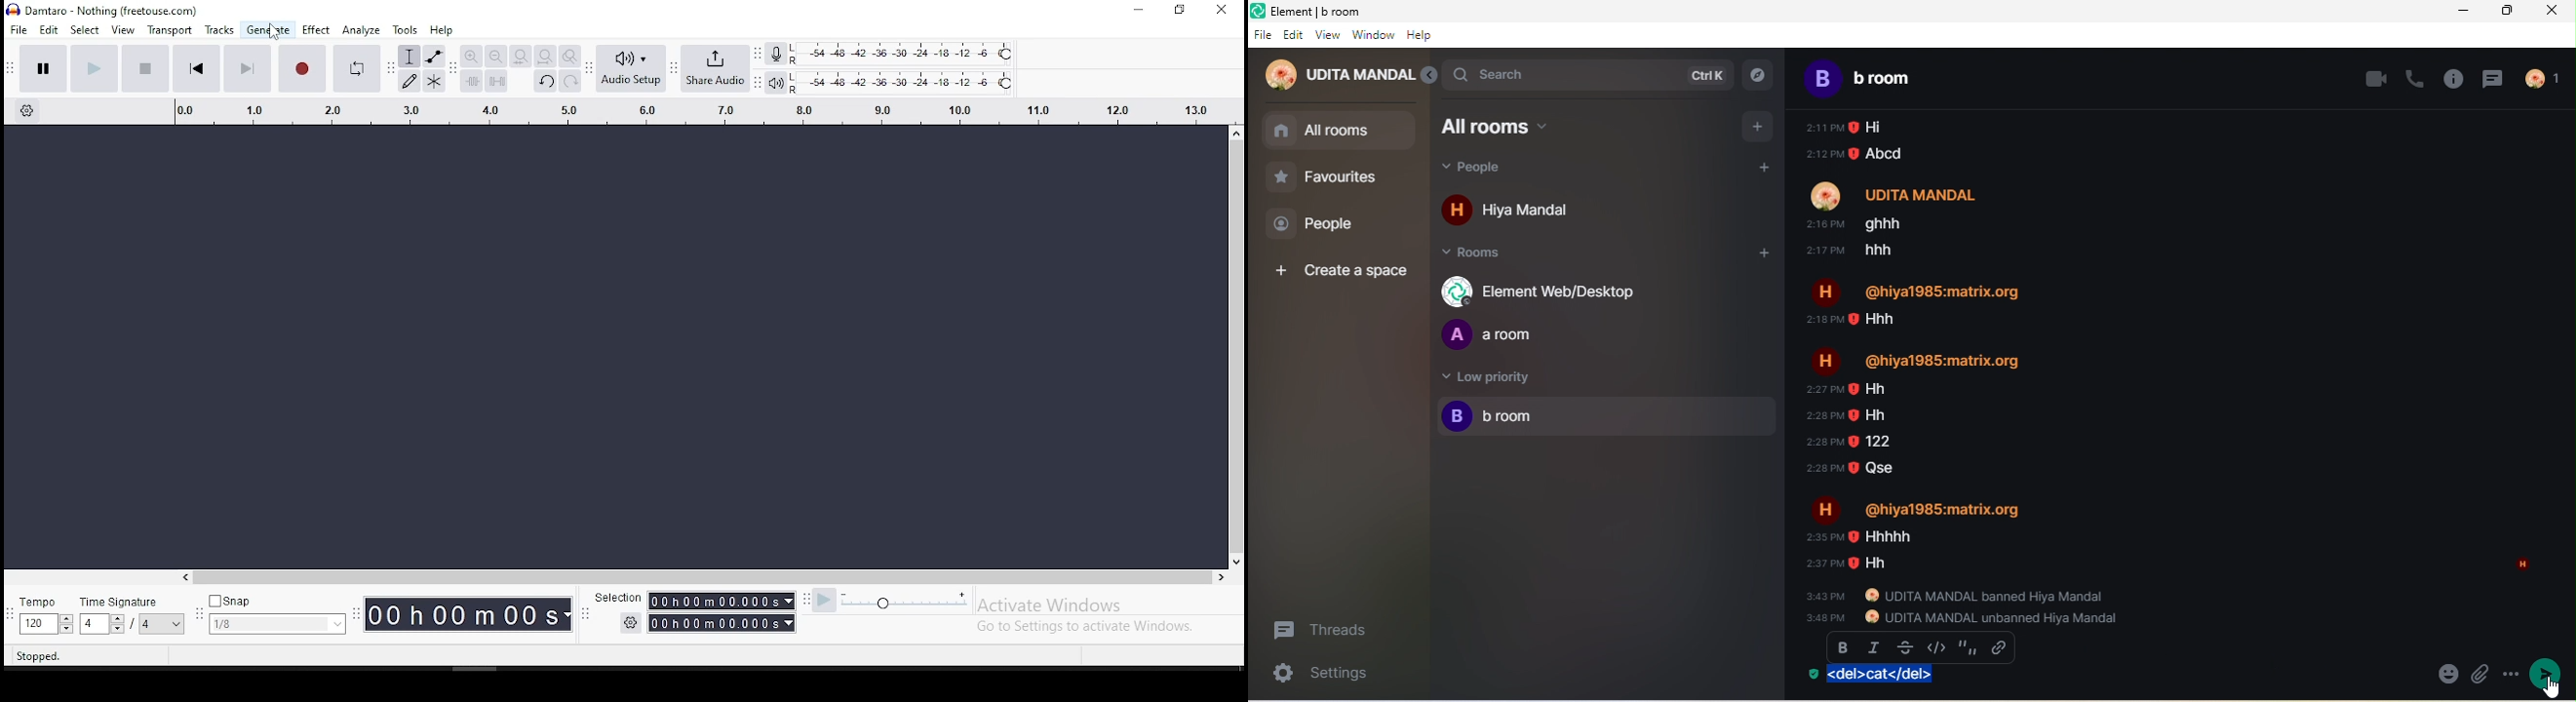  I want to click on threads, so click(1331, 630).